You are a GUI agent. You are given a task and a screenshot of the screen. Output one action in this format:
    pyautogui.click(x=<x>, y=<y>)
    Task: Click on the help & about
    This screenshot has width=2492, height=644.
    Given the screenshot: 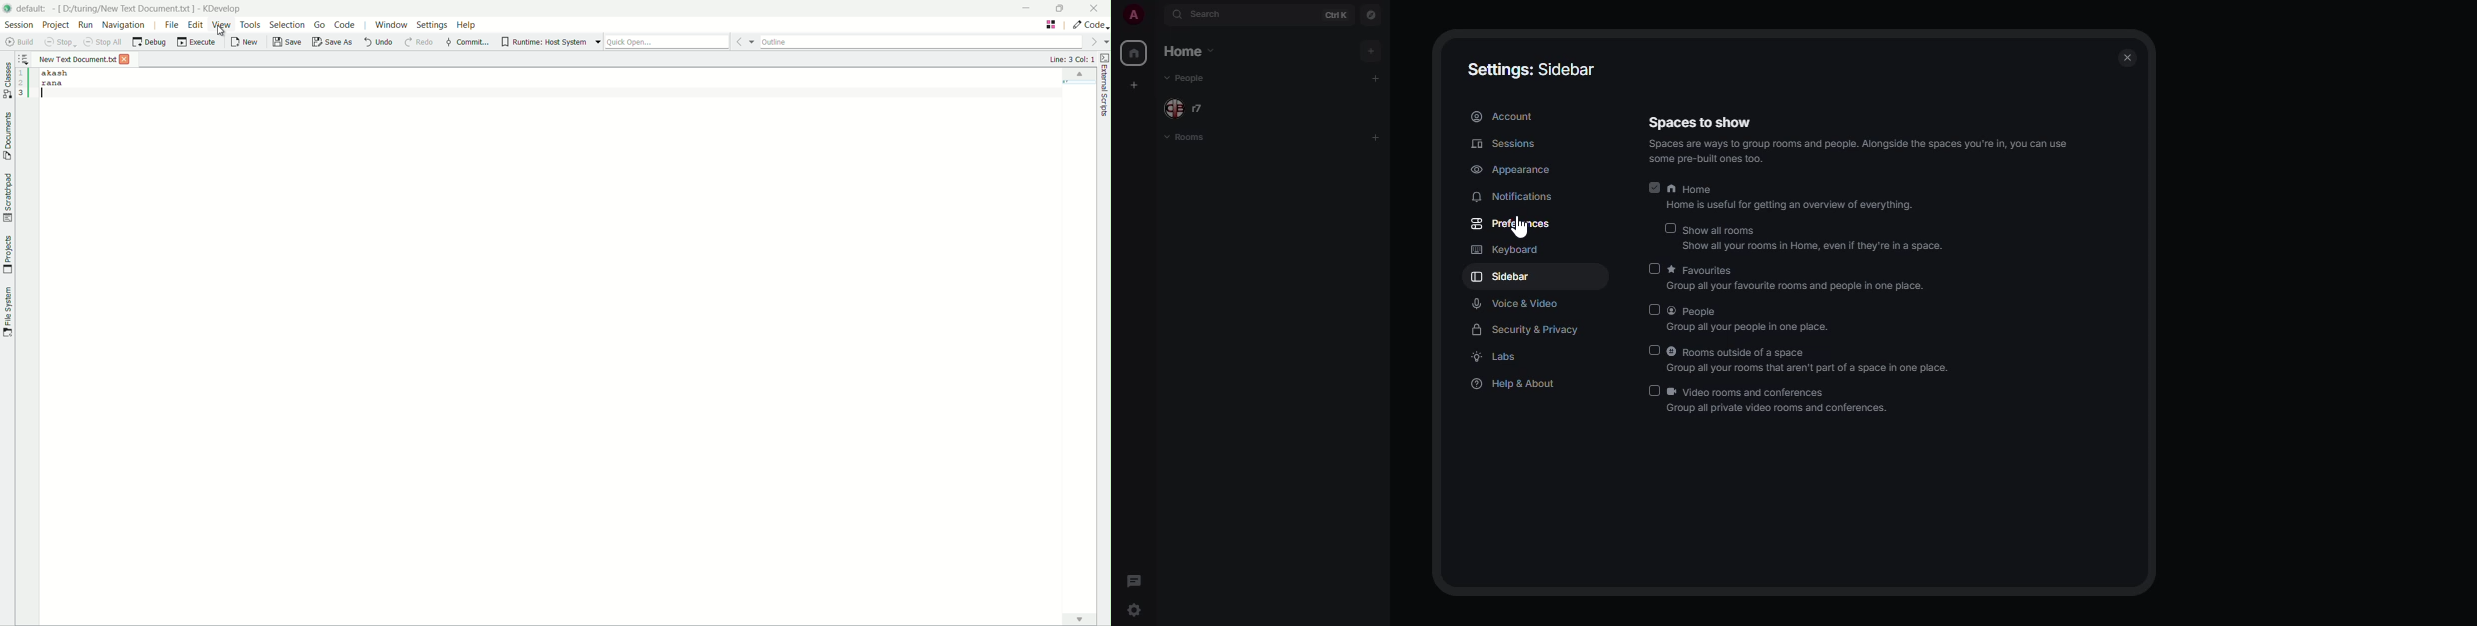 What is the action you would take?
    pyautogui.click(x=1513, y=386)
    